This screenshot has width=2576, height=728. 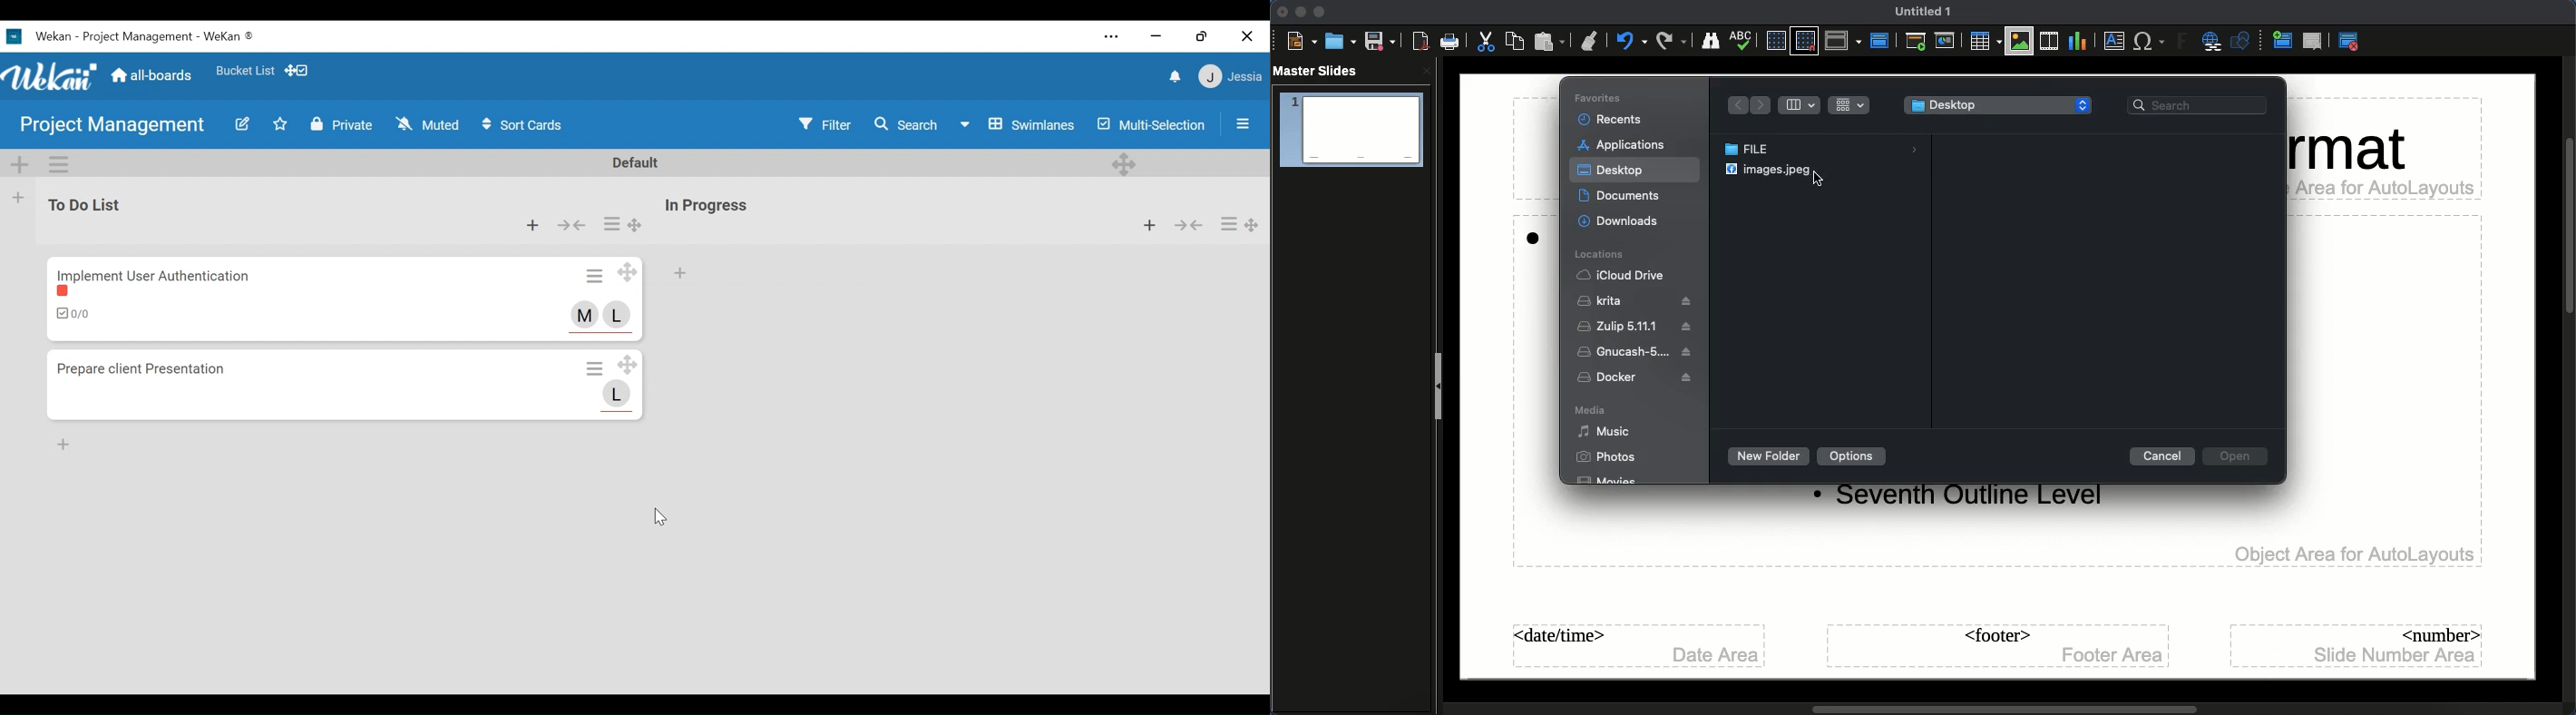 I want to click on Master slide, so click(x=1882, y=36).